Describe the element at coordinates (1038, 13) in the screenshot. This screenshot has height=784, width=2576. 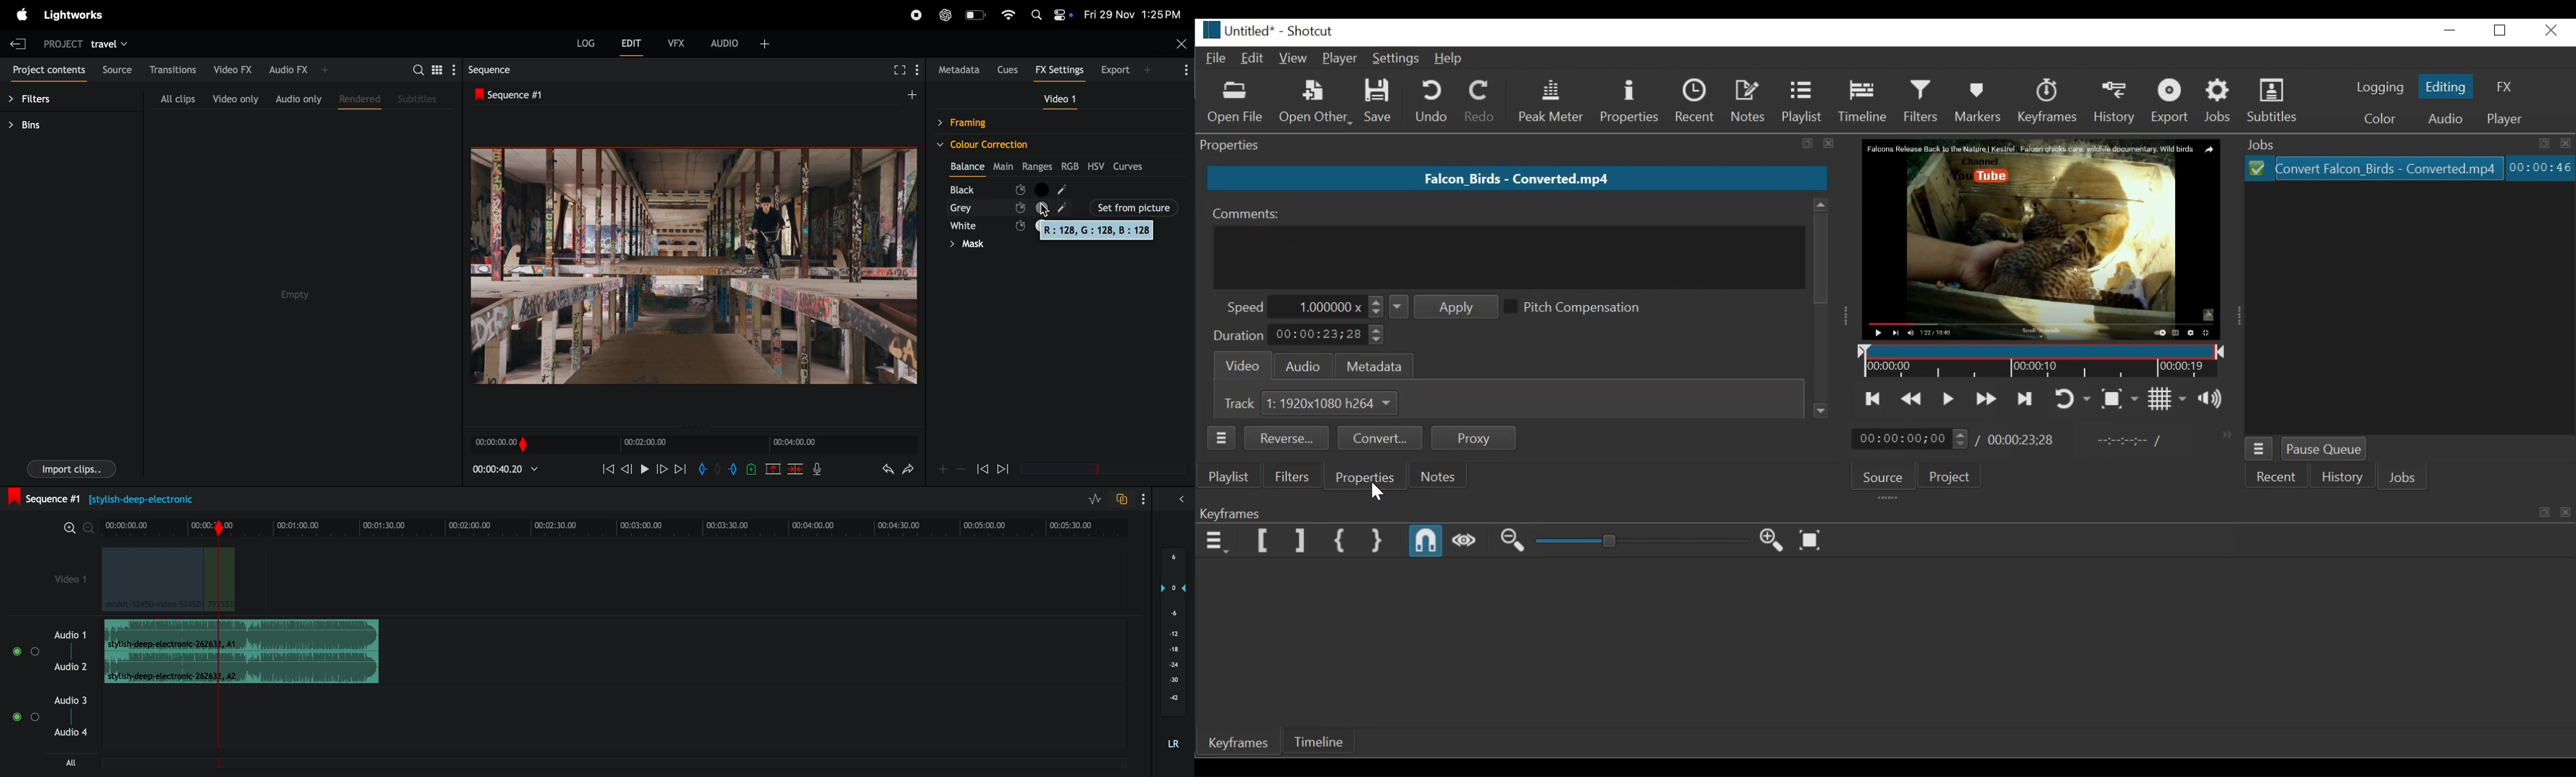
I see `Spotlight` at that location.